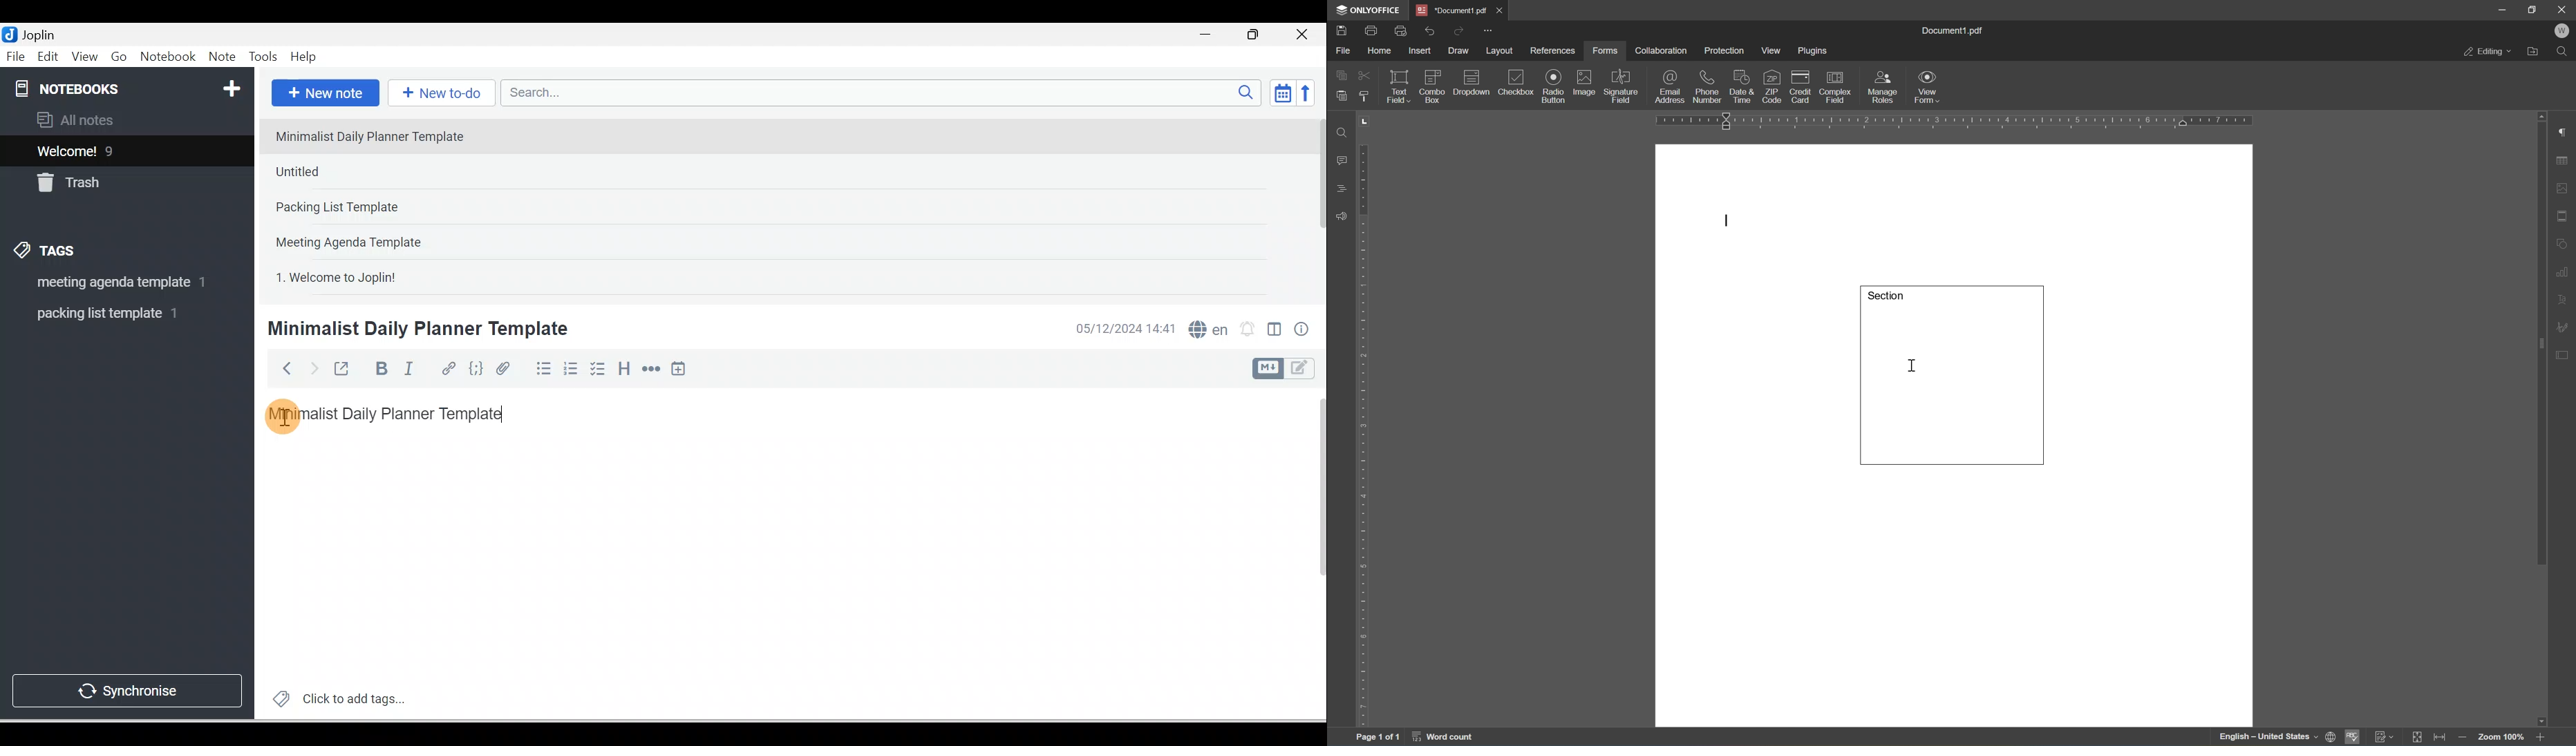  What do you see at coordinates (1275, 332) in the screenshot?
I see `Toggle editors` at bounding box center [1275, 332].